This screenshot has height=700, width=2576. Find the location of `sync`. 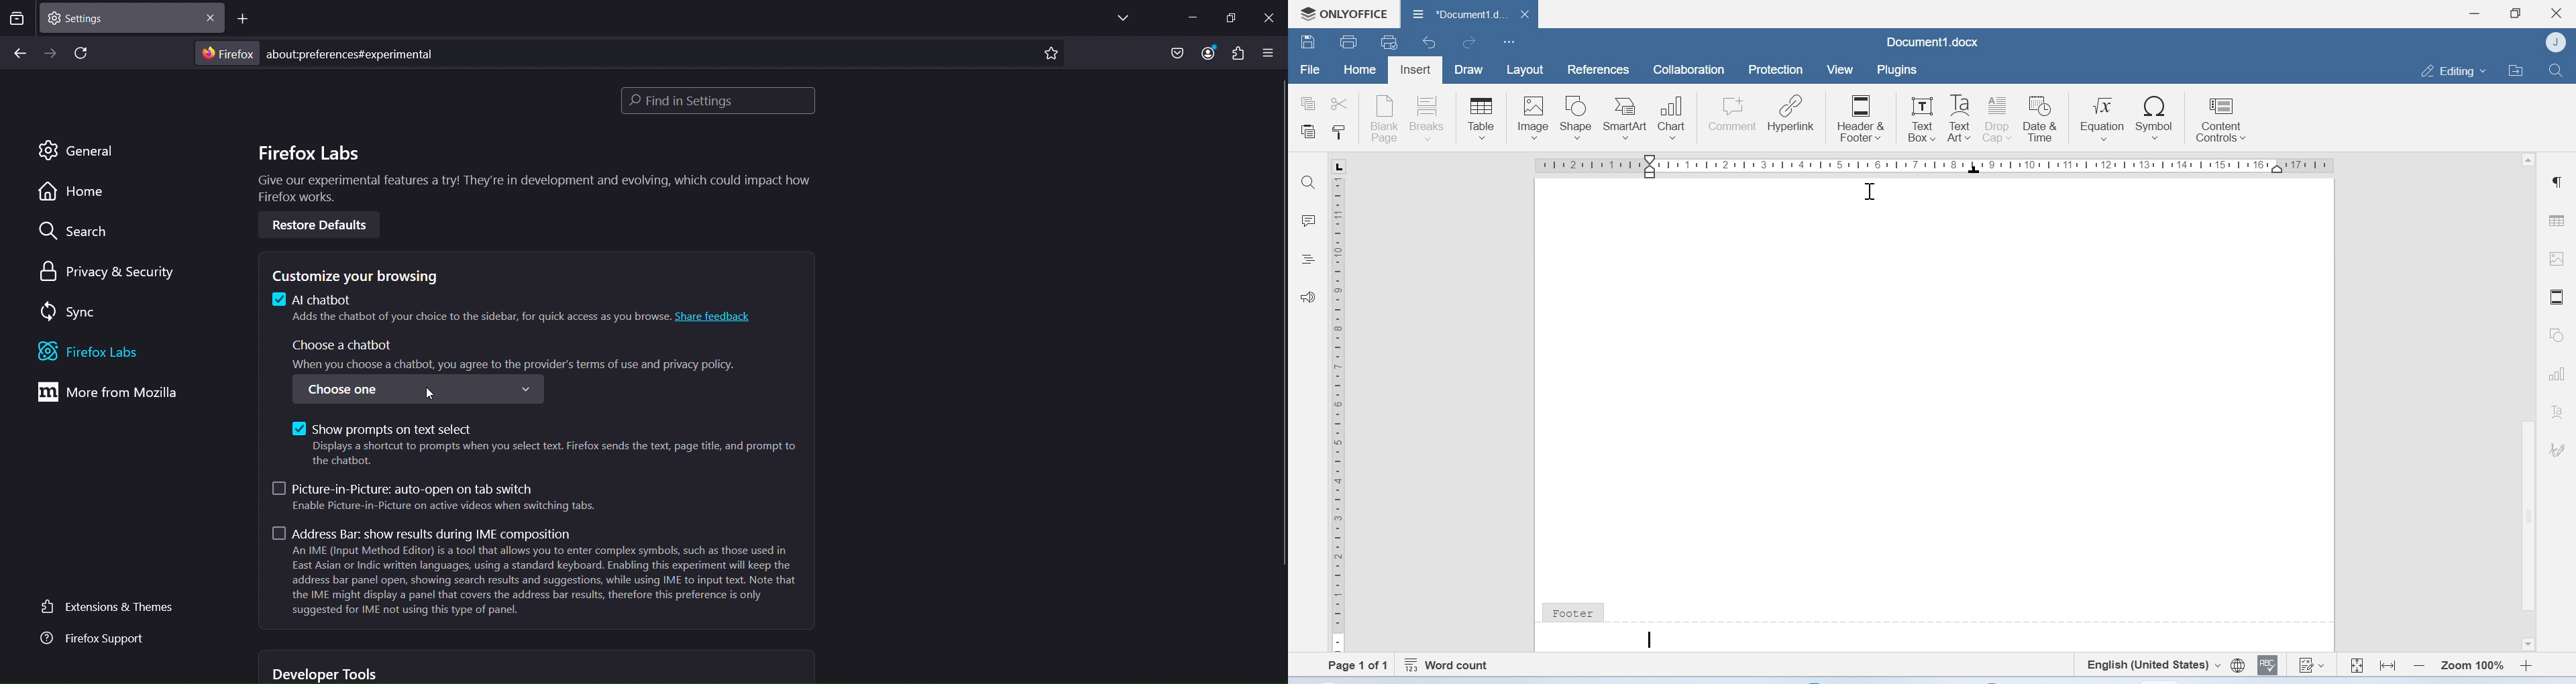

sync is located at coordinates (67, 310).